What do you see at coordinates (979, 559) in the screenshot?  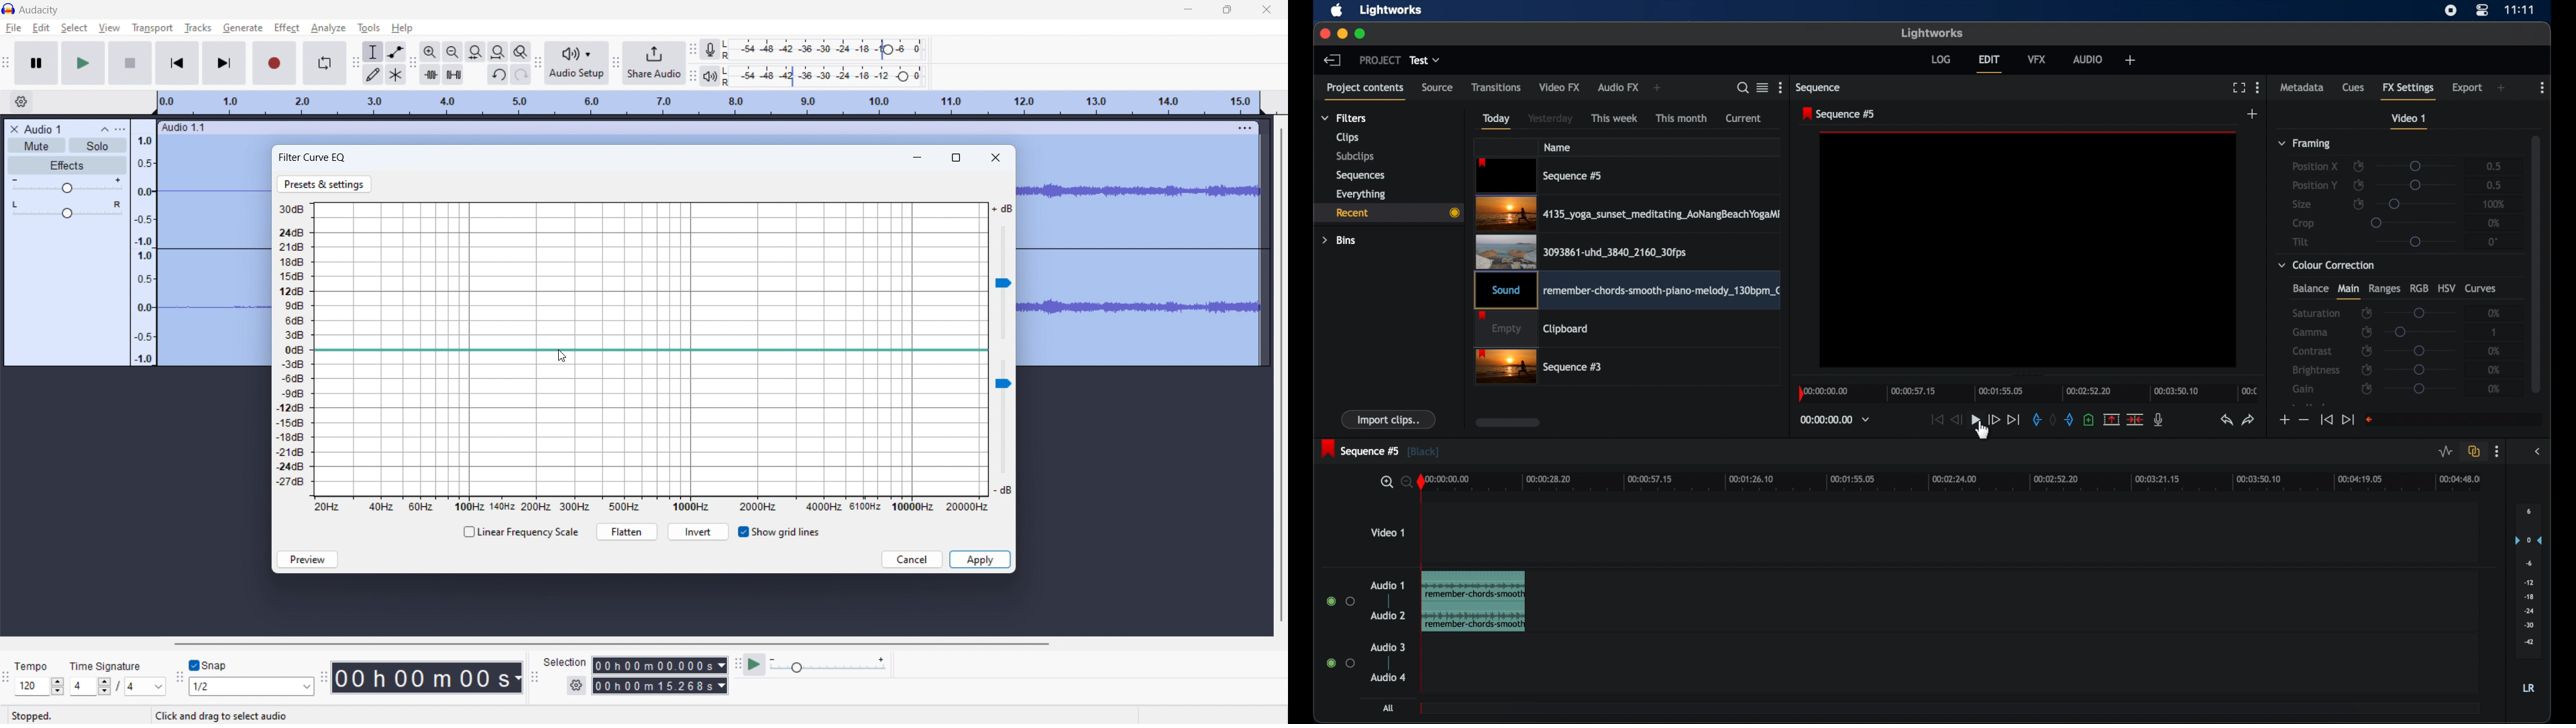 I see `apply` at bounding box center [979, 559].